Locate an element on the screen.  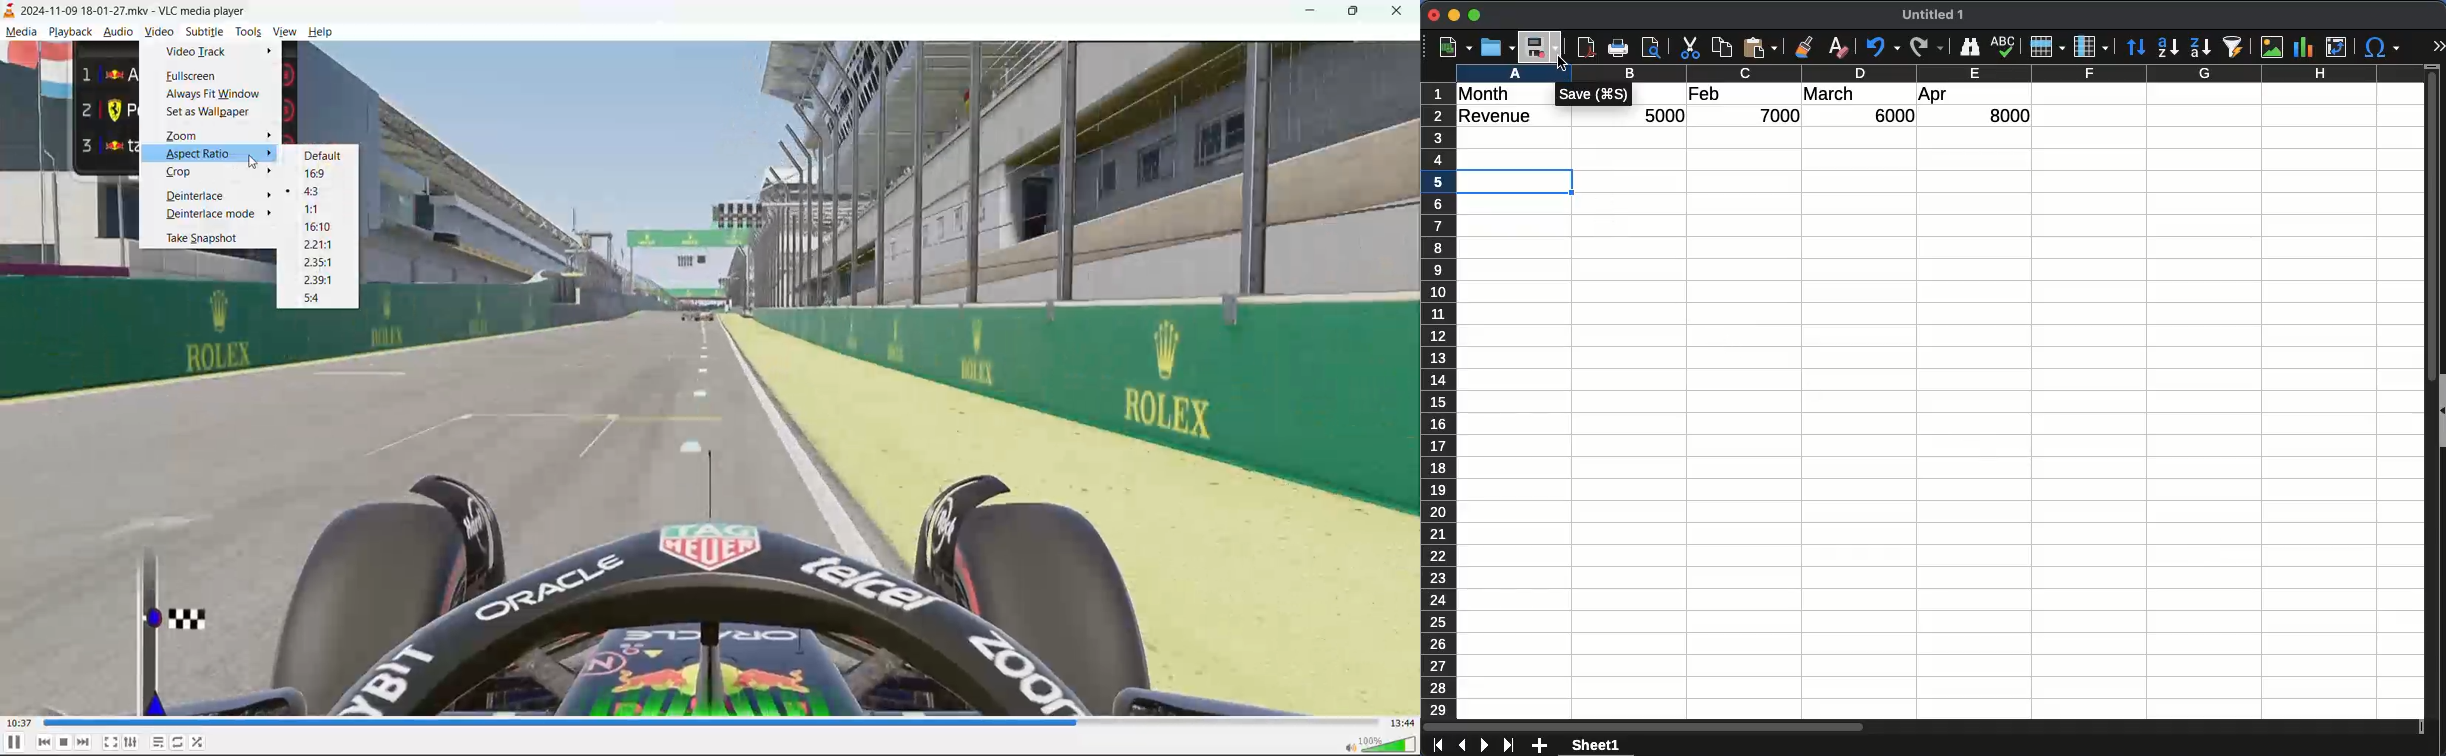
total track time is located at coordinates (1403, 723).